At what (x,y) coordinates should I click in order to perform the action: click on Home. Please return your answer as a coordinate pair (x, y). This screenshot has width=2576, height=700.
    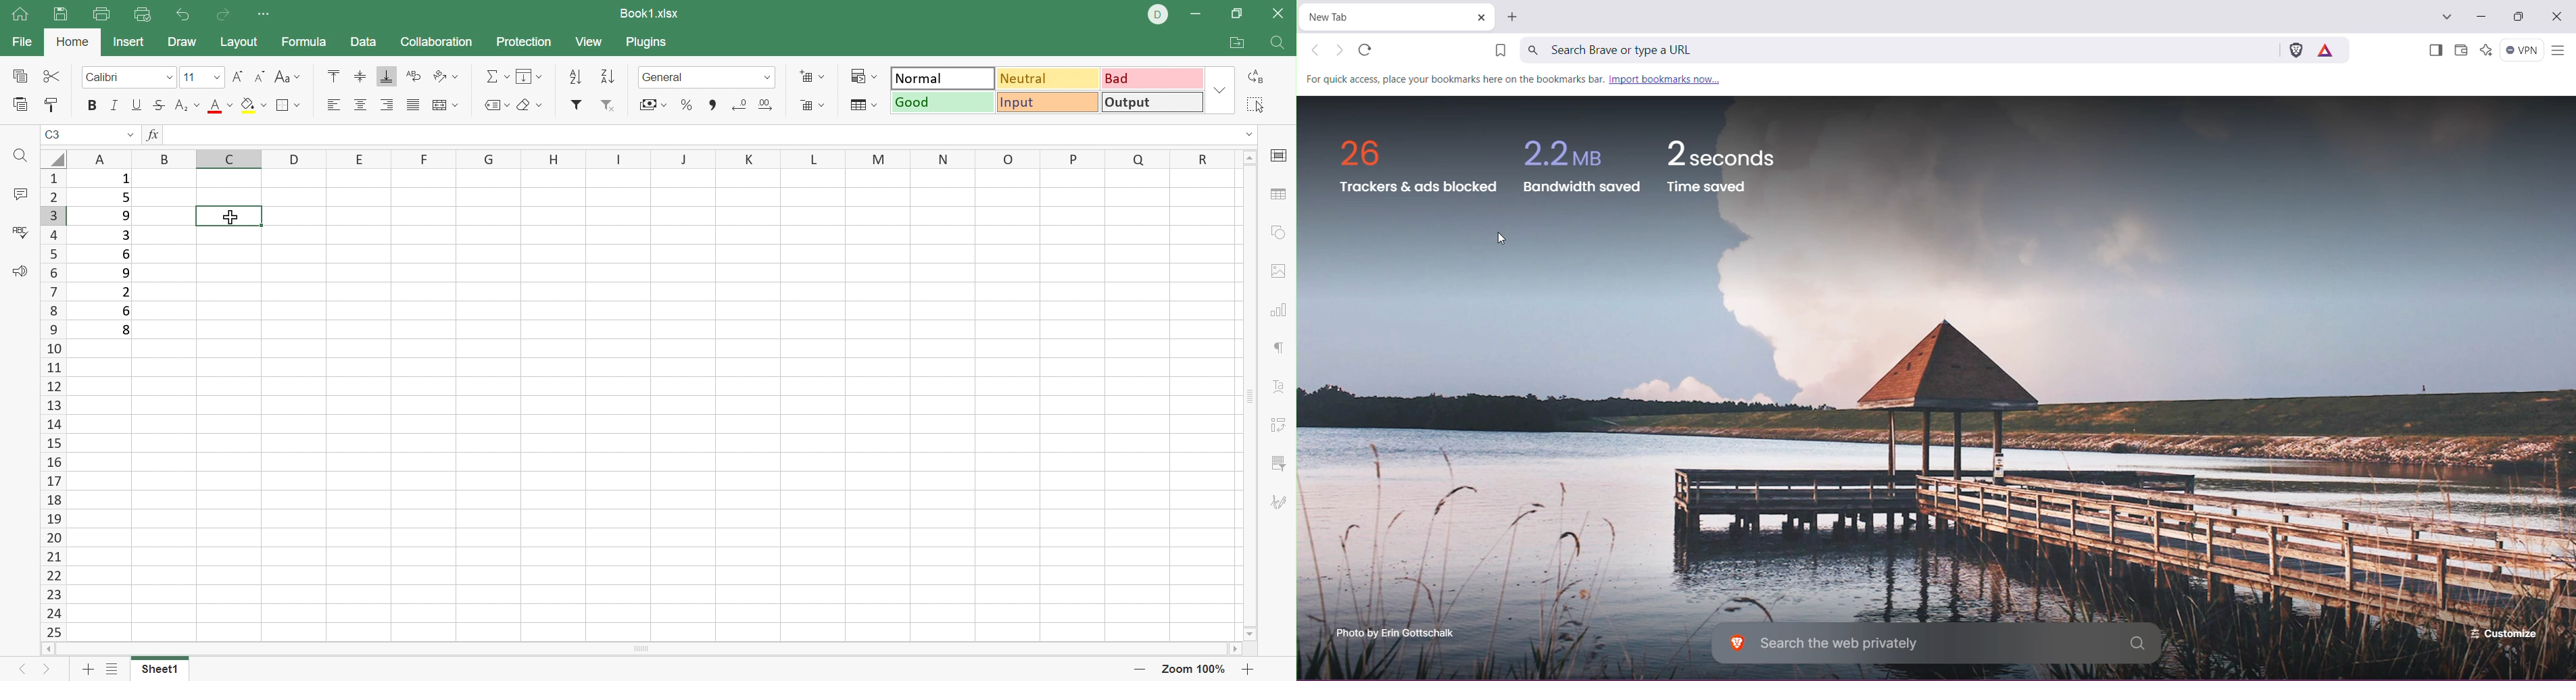
    Looking at the image, I should click on (74, 43).